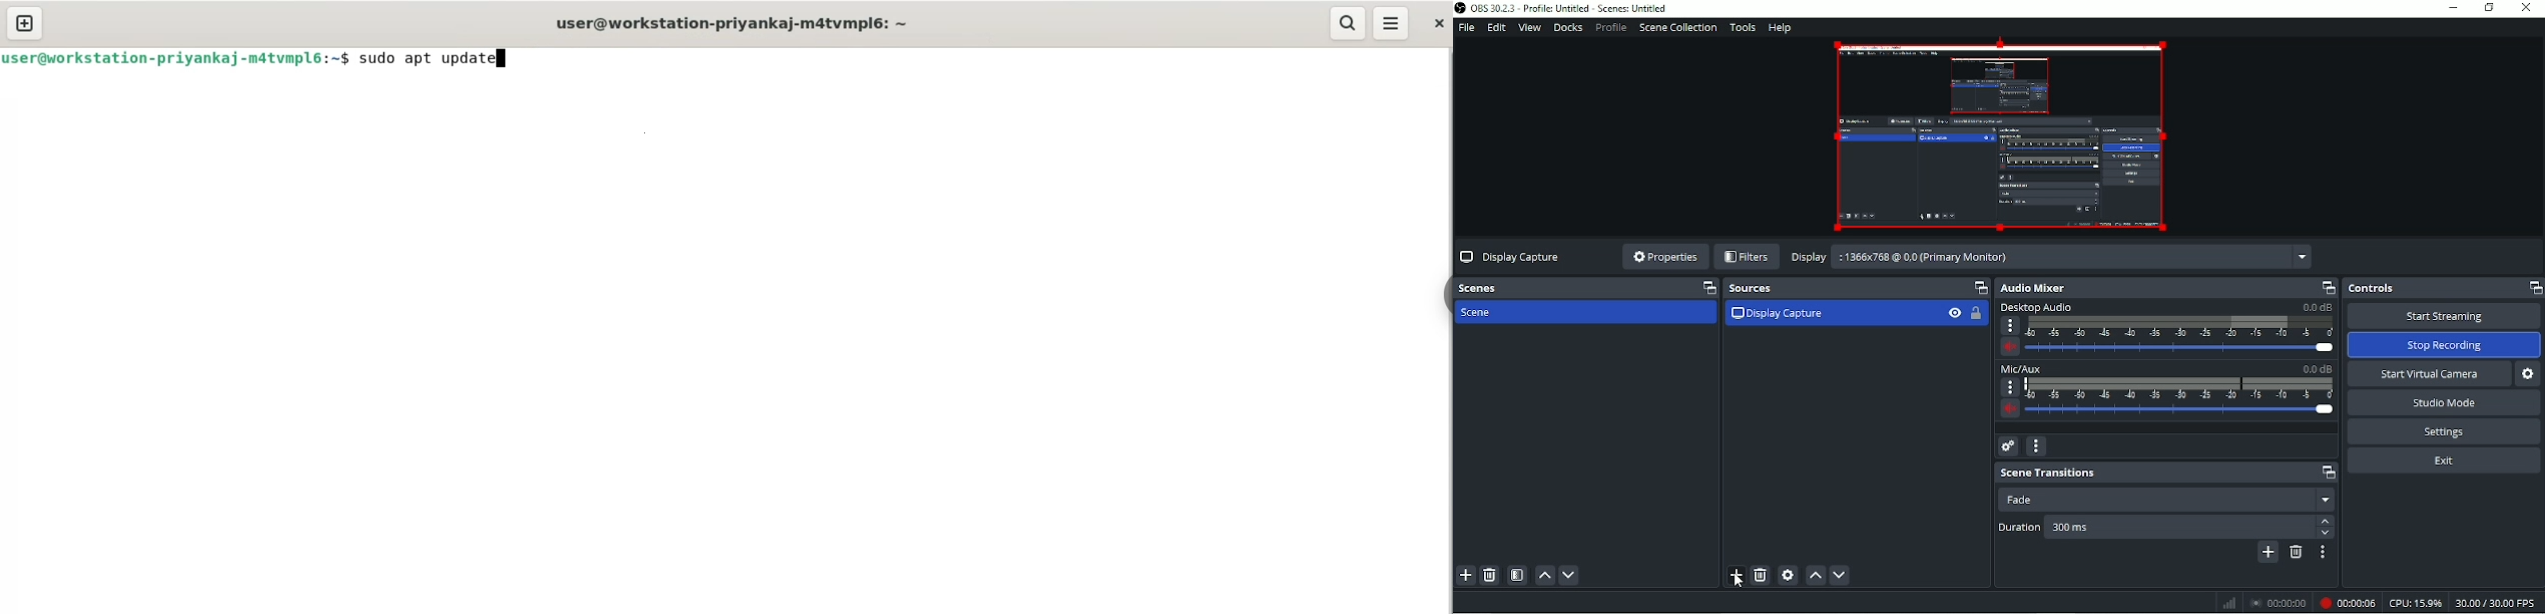 The width and height of the screenshot is (2548, 616). I want to click on Open source properties, so click(1787, 575).